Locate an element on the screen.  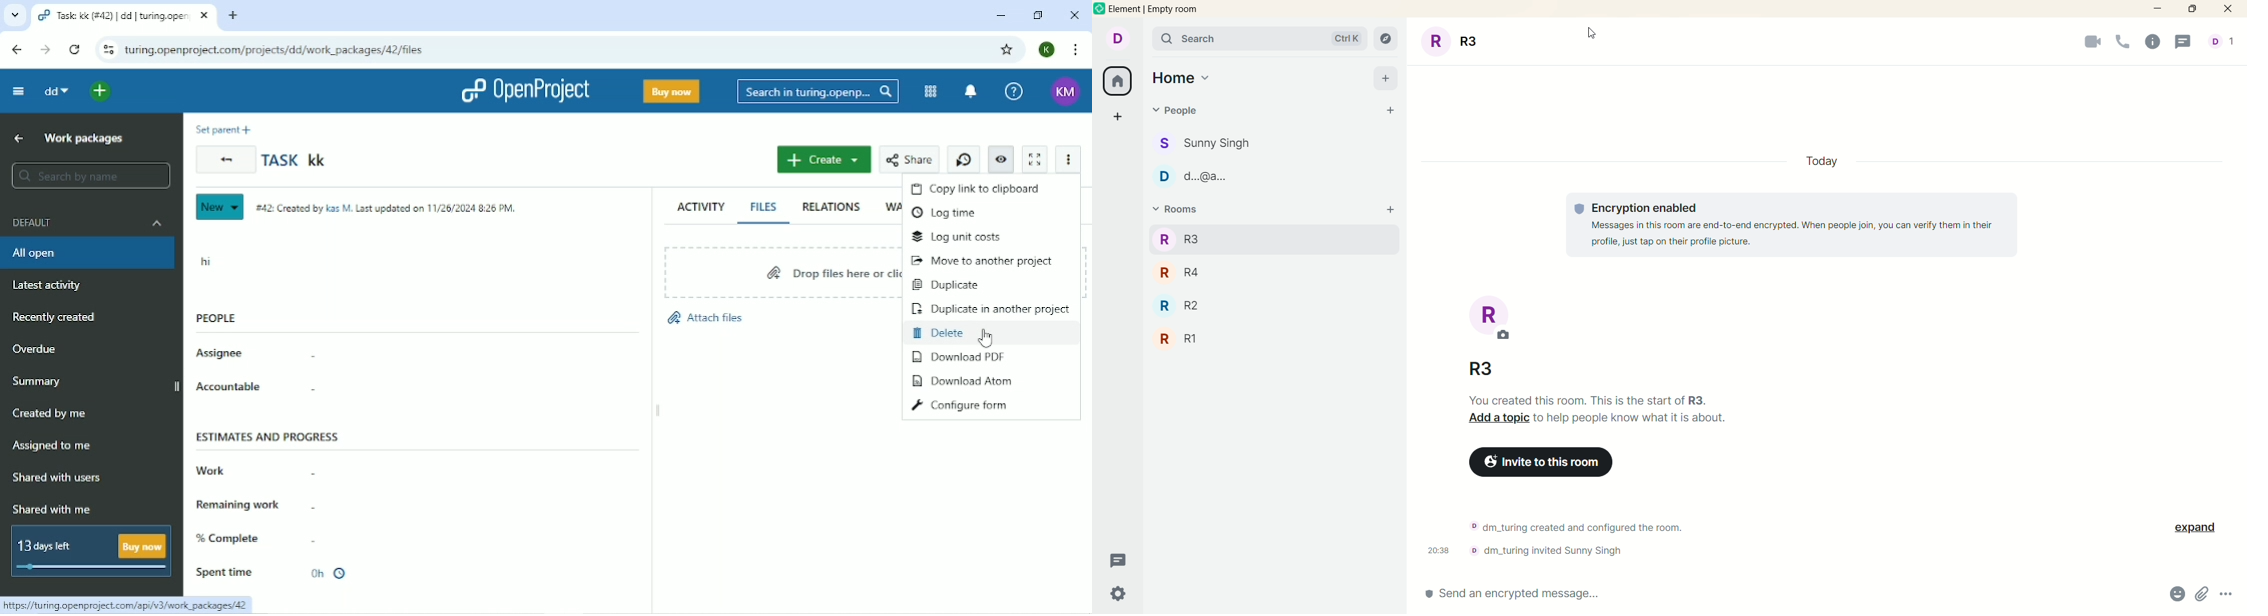
Work is located at coordinates (254, 472).